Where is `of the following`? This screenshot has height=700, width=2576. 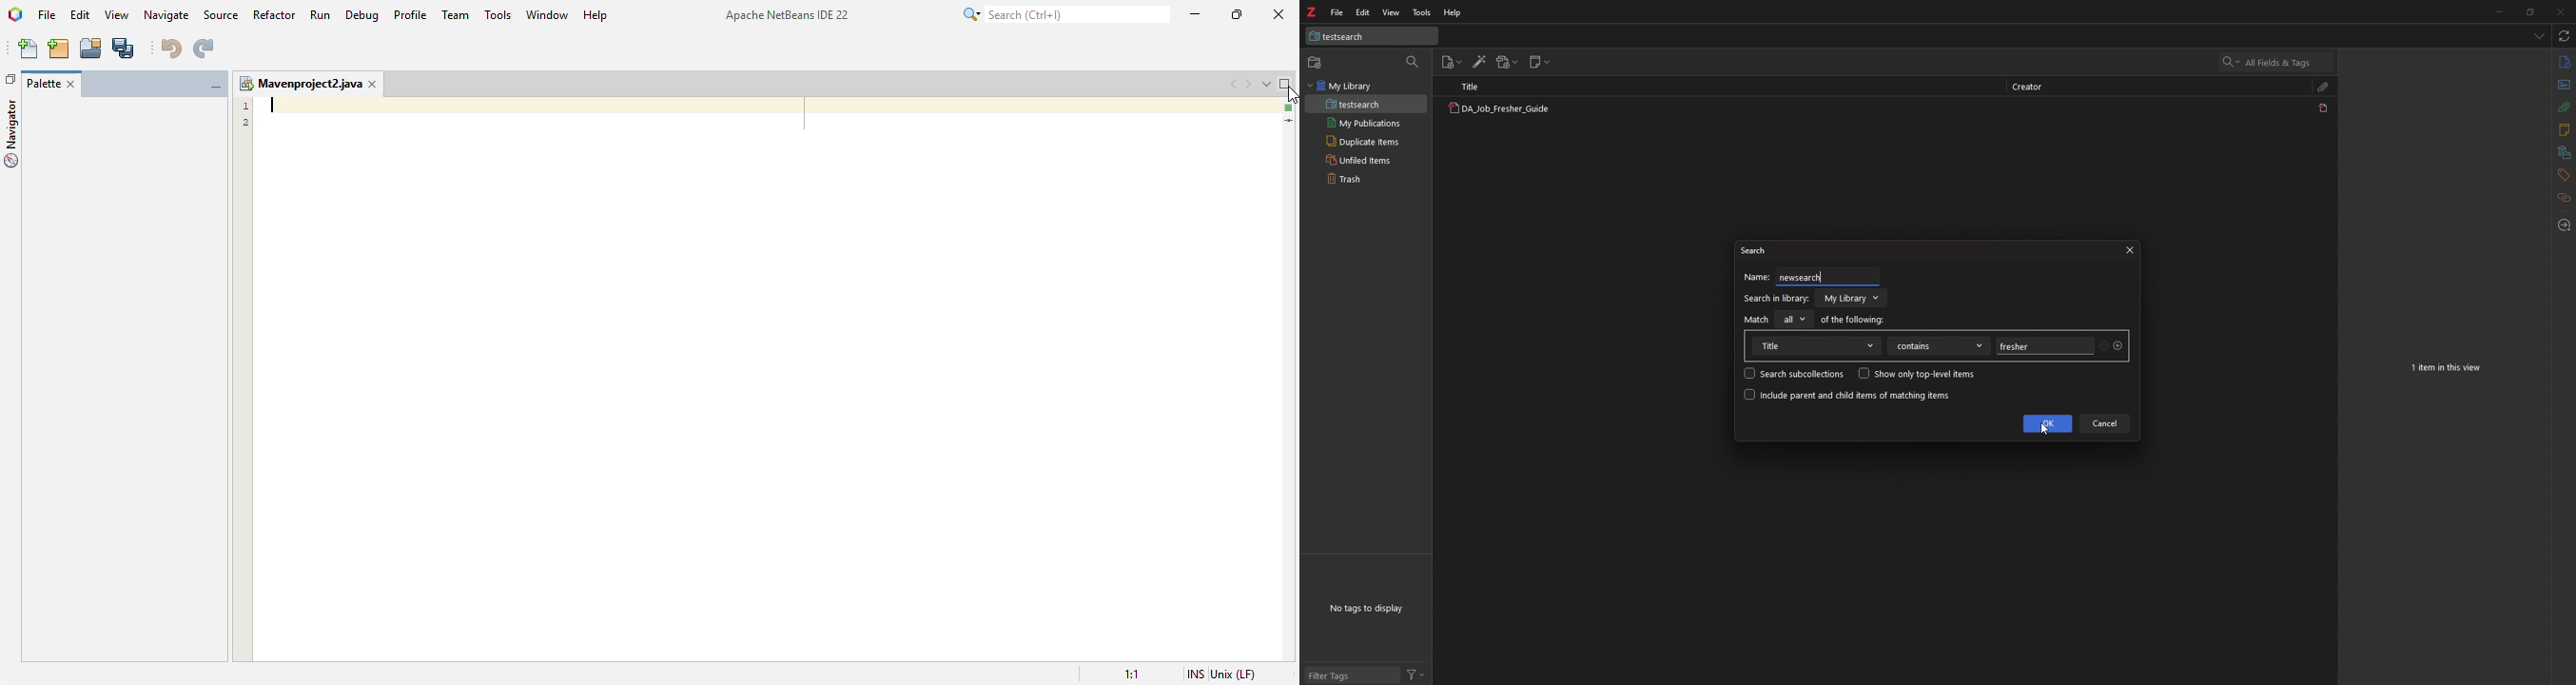 of the following is located at coordinates (1853, 319).